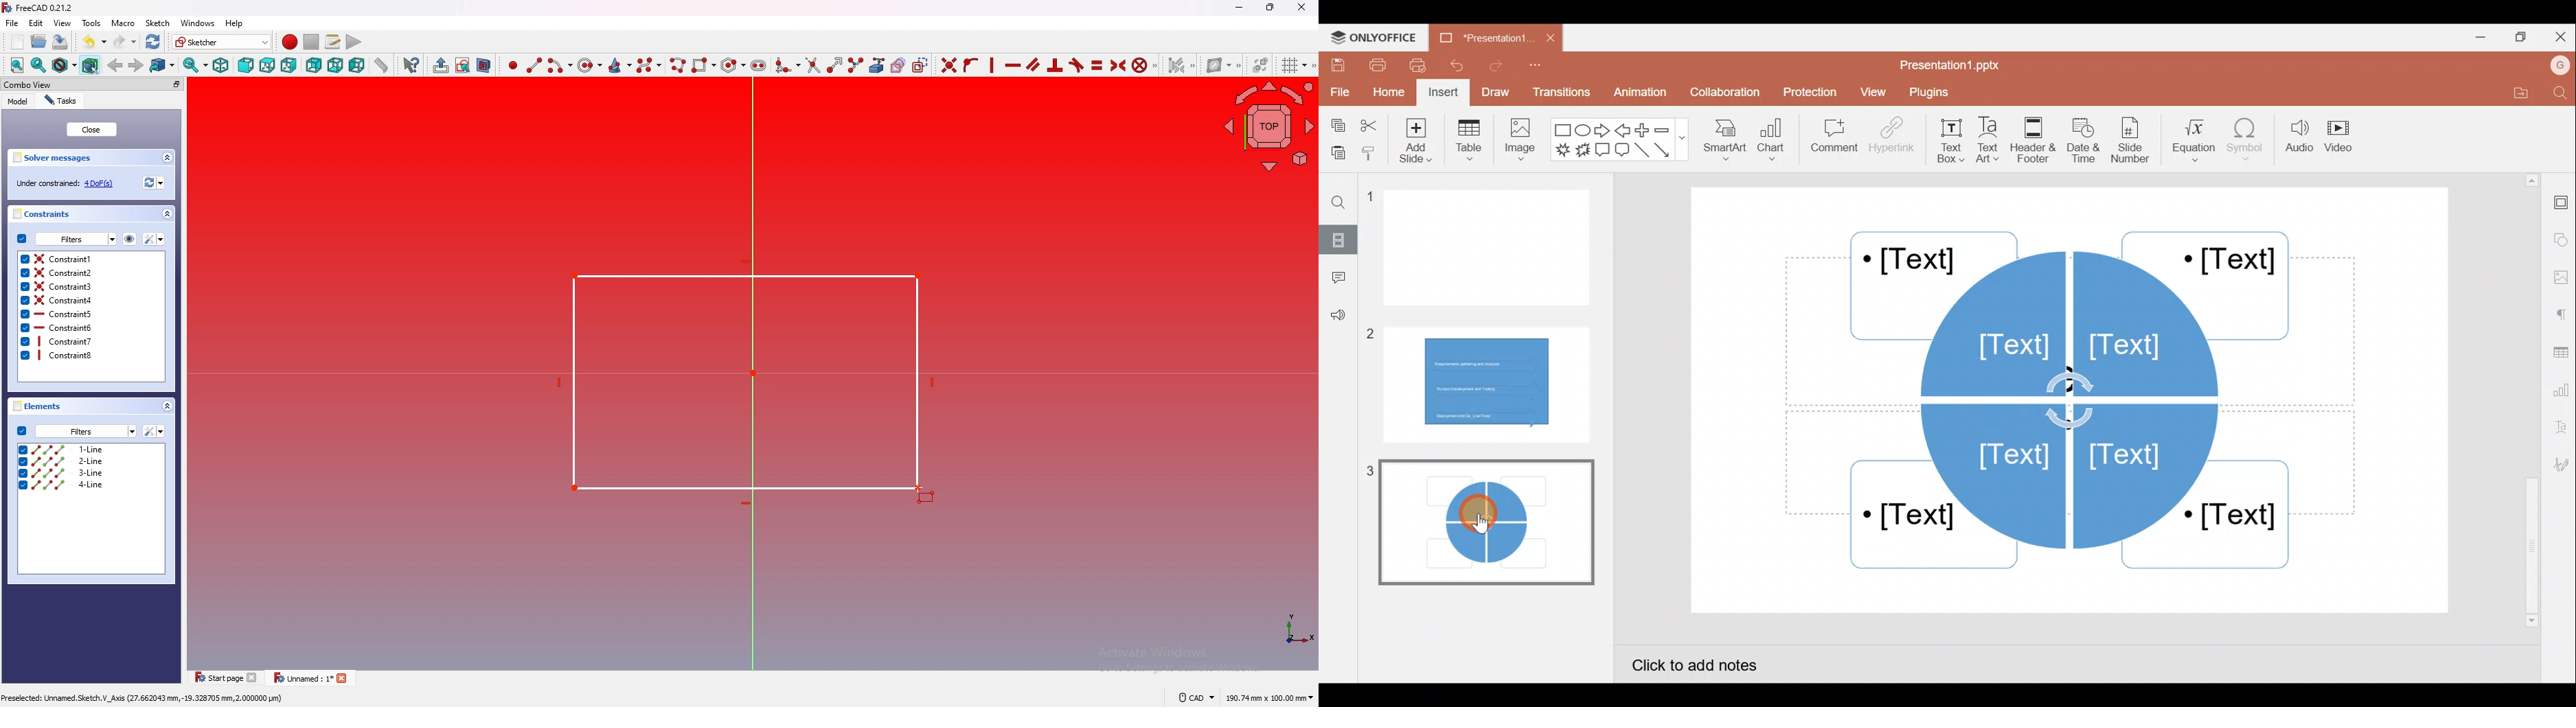 The height and width of the screenshot is (728, 2576). What do you see at coordinates (62, 23) in the screenshot?
I see `view` at bounding box center [62, 23].